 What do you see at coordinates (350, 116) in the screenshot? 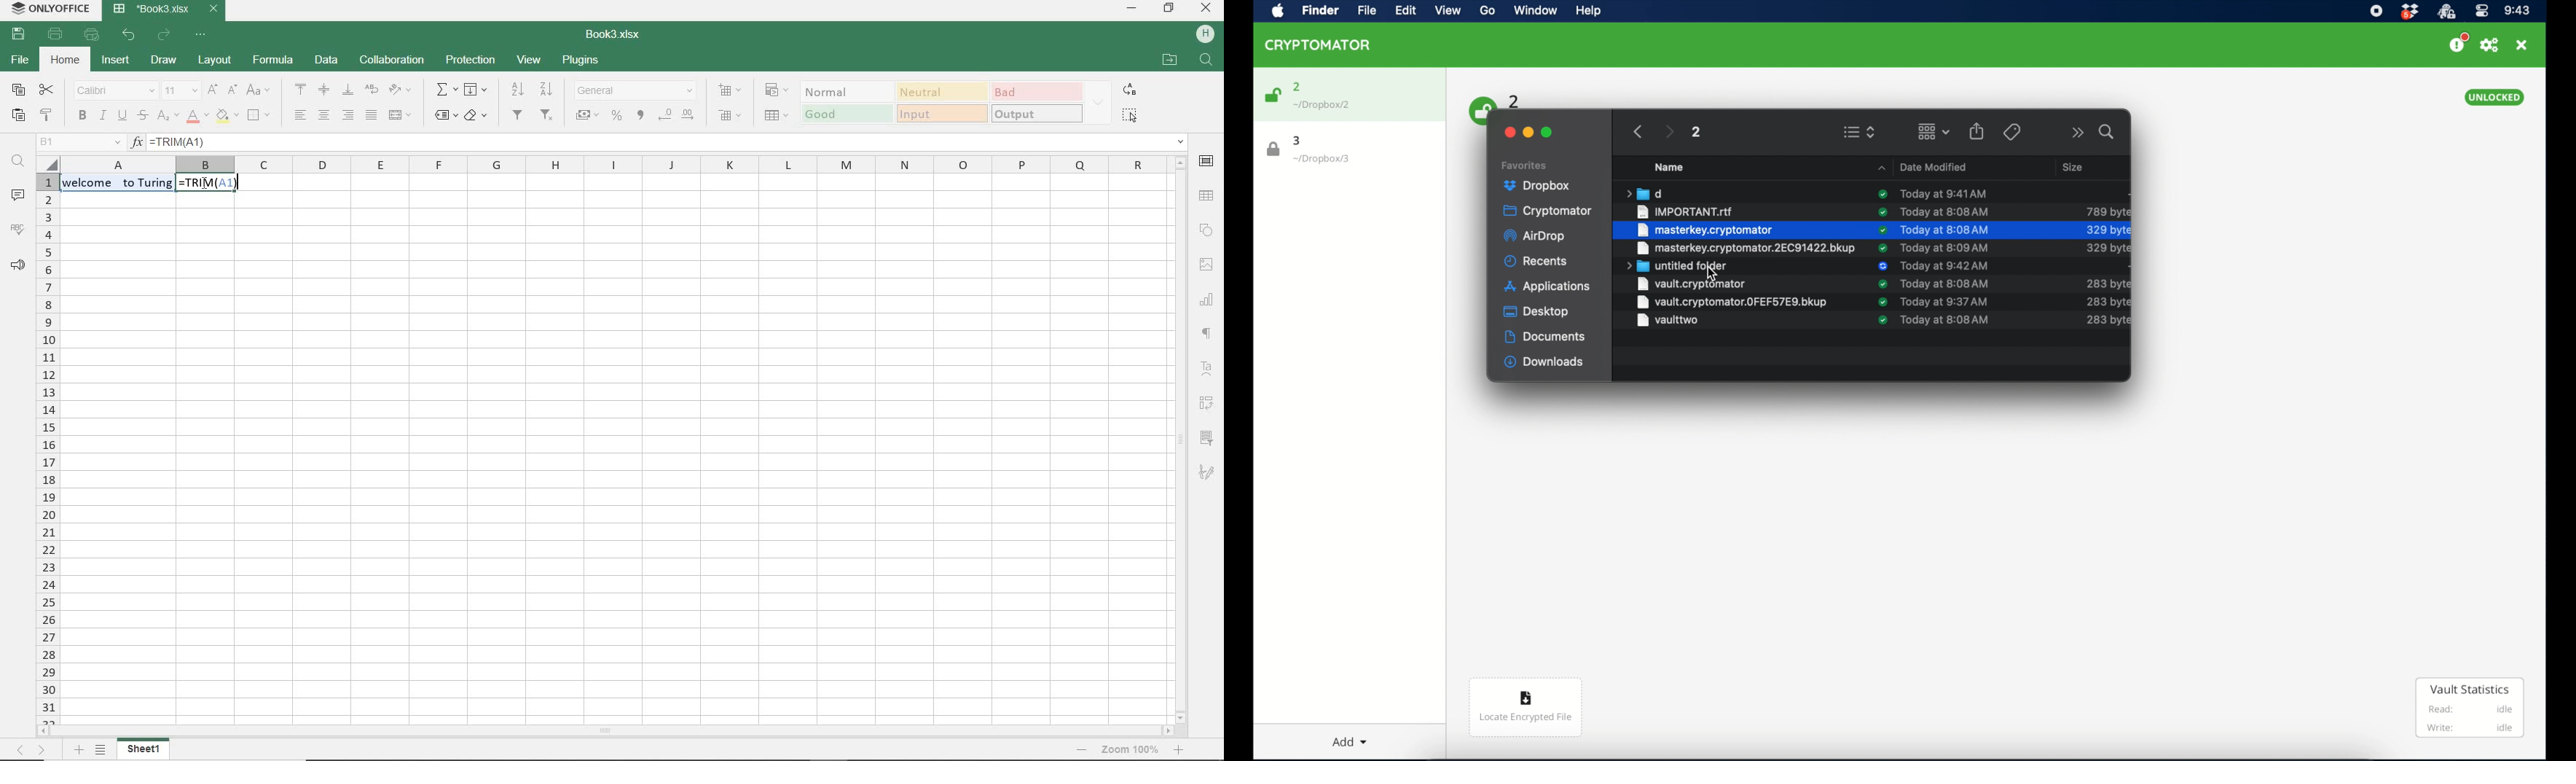
I see `align right` at bounding box center [350, 116].